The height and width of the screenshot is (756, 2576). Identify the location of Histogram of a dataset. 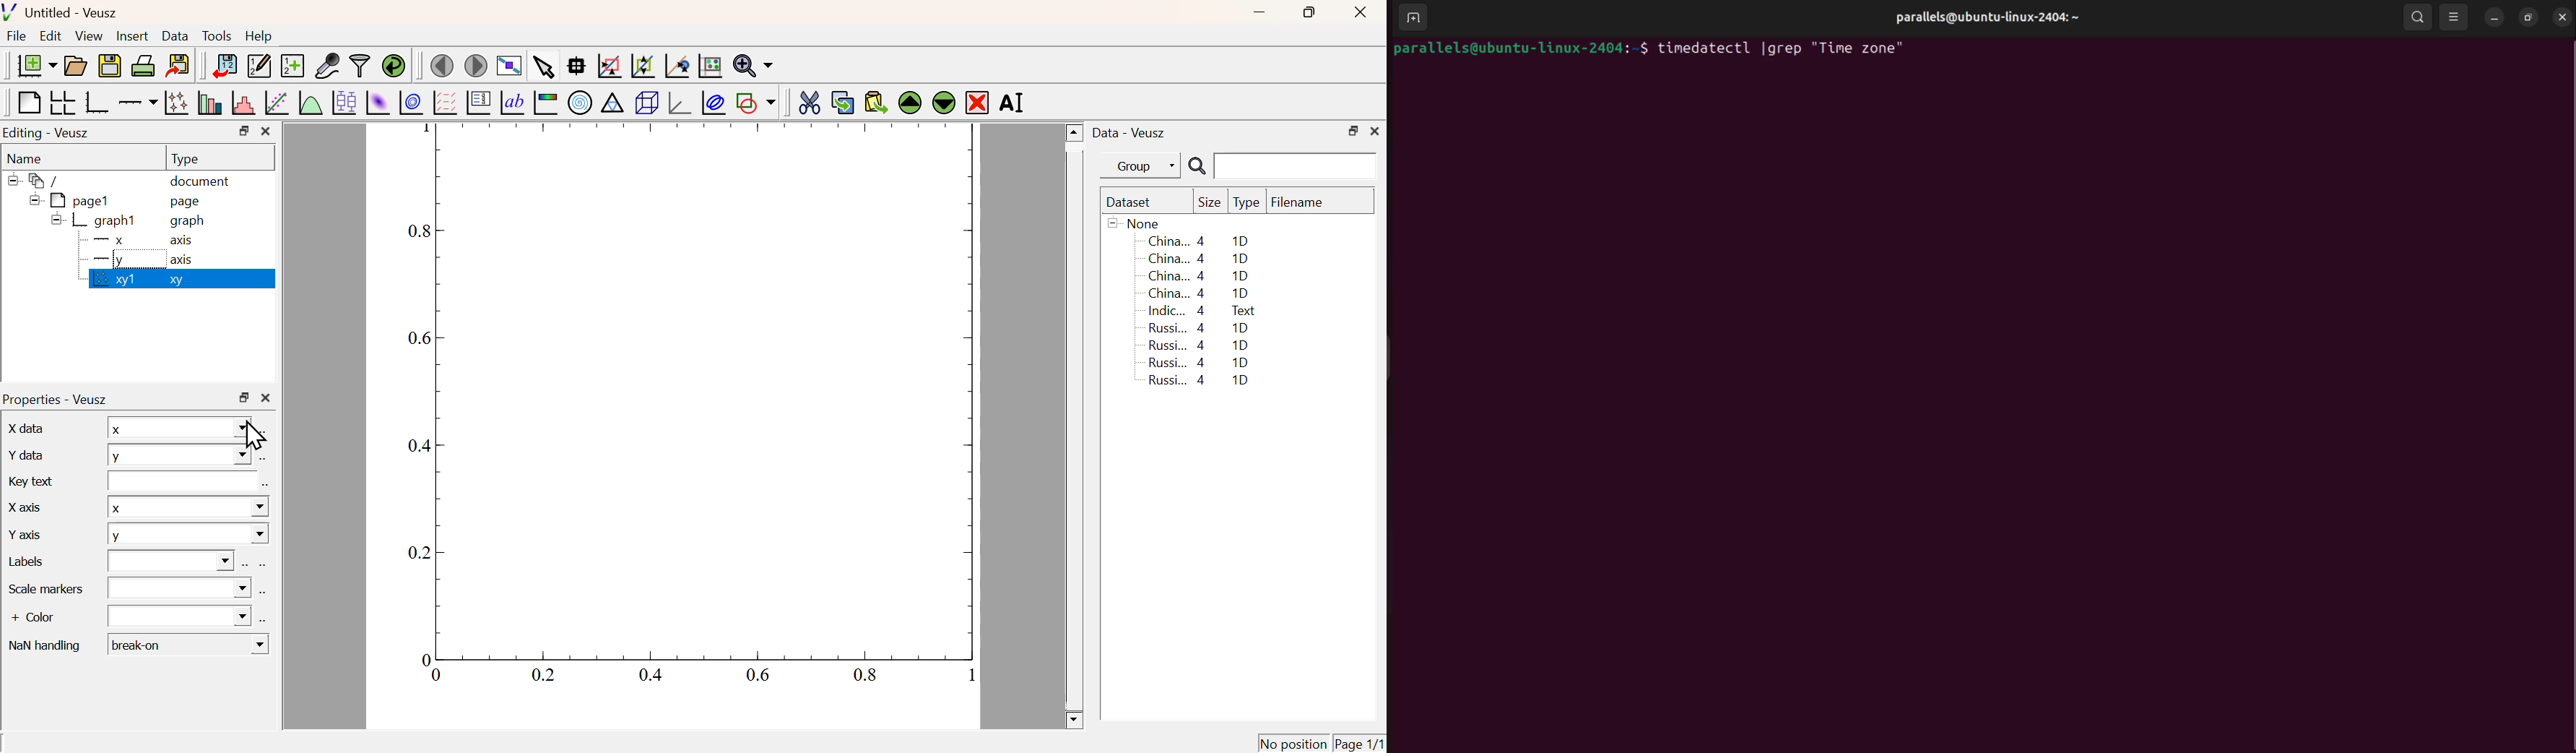
(243, 103).